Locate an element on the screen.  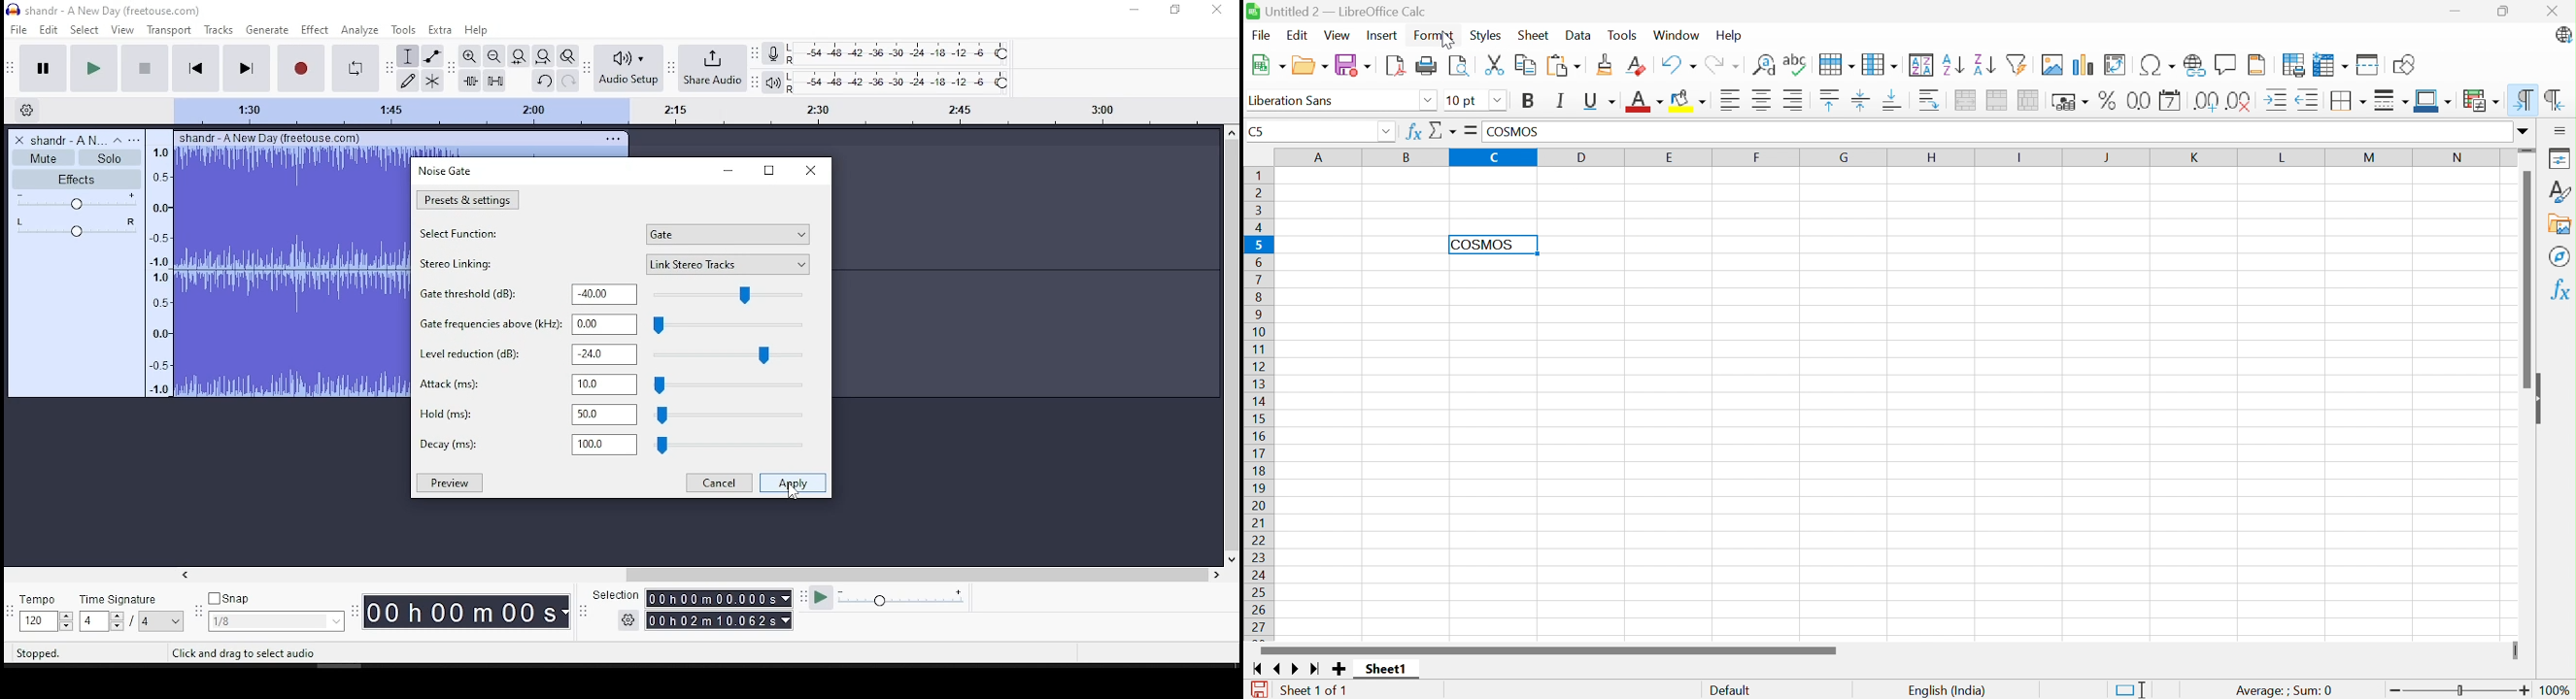
Left-To-Right is located at coordinates (2521, 99).